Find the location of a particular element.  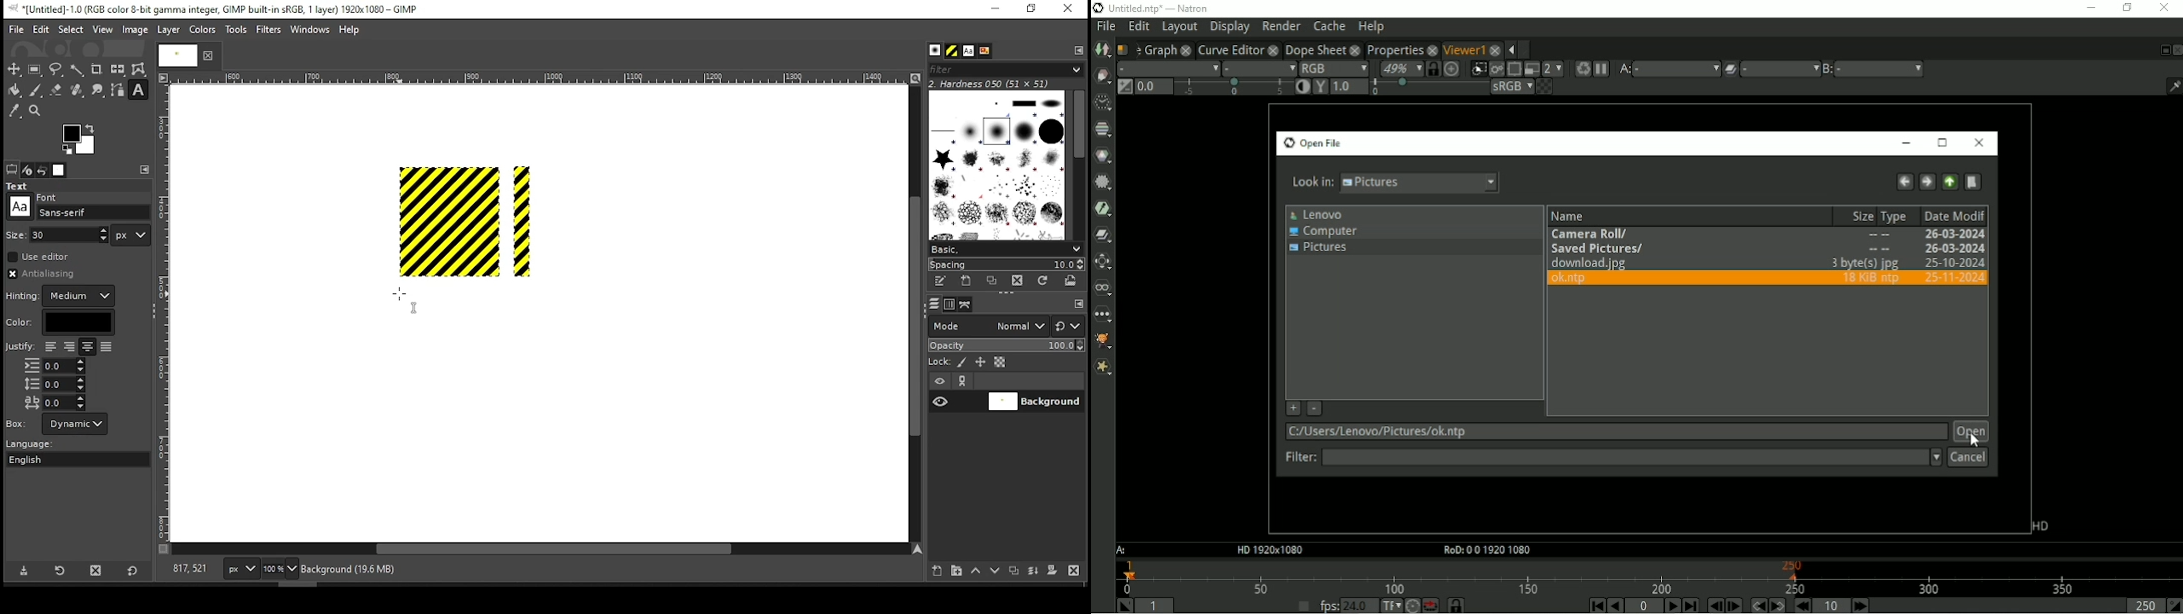

reset to defaults is located at coordinates (133, 571).